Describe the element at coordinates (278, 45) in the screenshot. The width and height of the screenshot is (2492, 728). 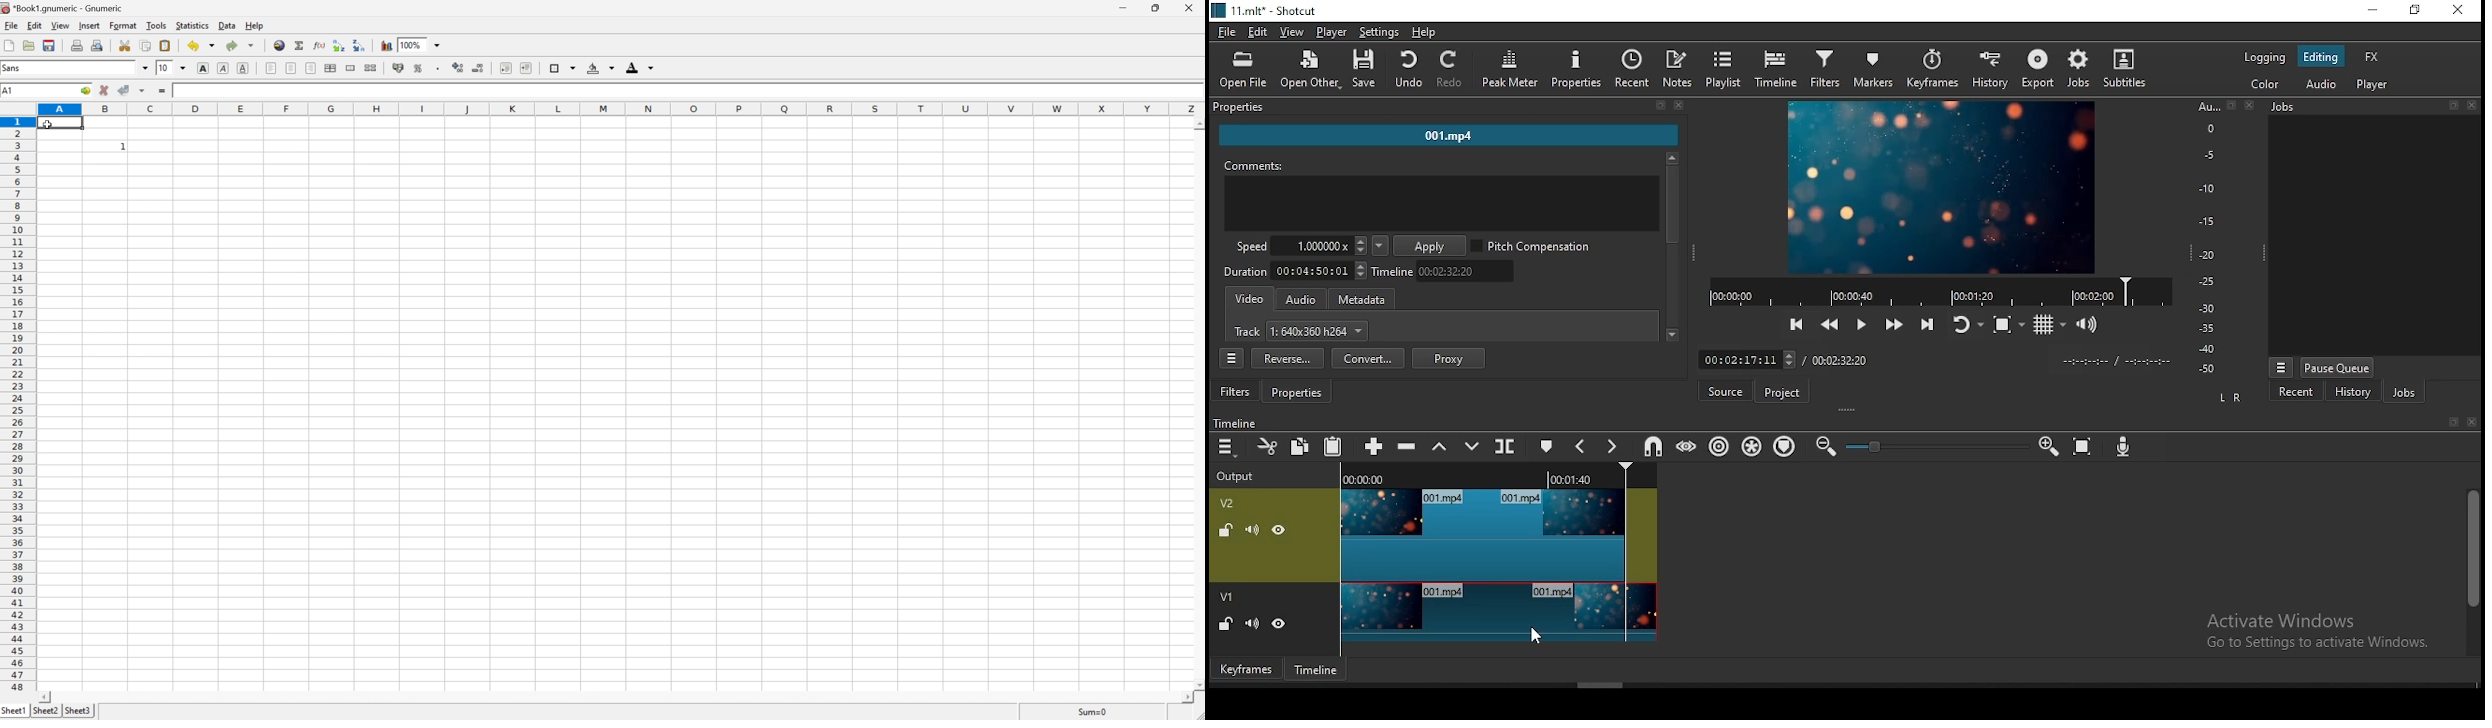
I see `insert hyperlink` at that location.